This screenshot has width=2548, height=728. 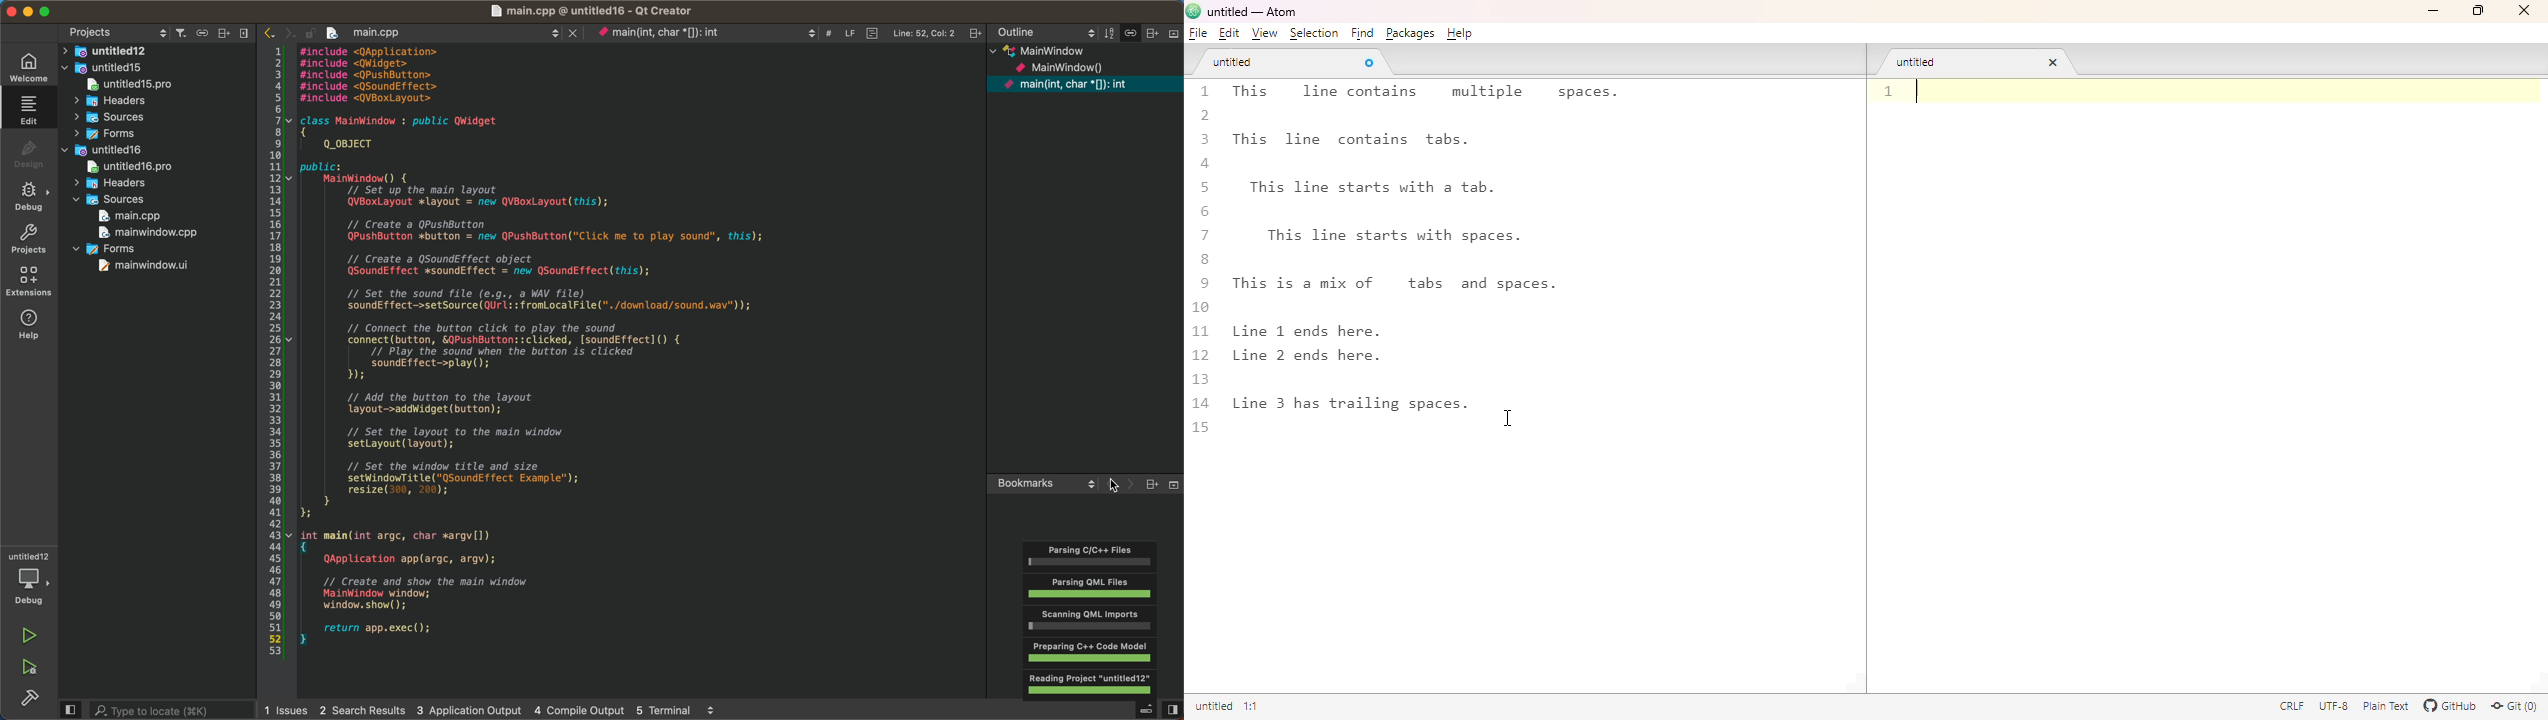 What do you see at coordinates (44, 12) in the screenshot?
I see `window control` at bounding box center [44, 12].